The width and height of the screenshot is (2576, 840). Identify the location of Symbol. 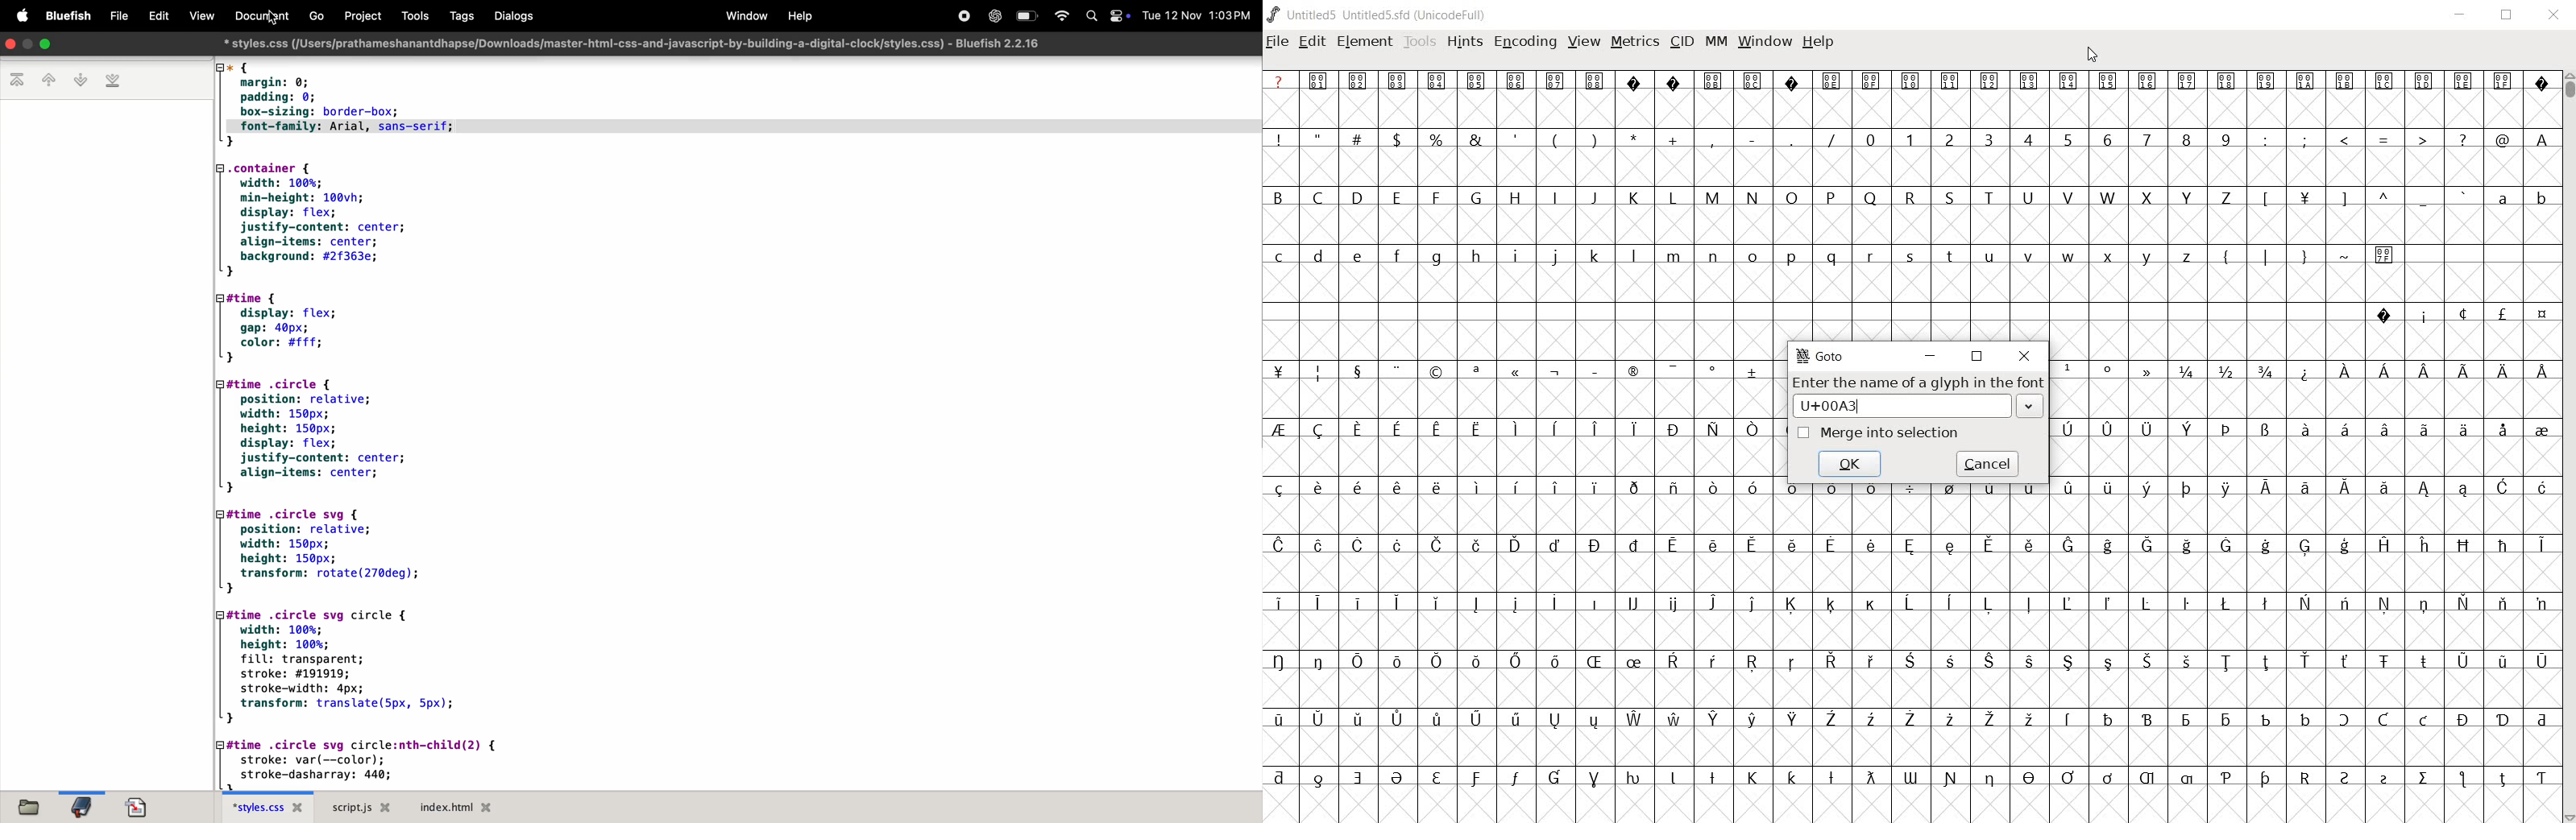
(2425, 490).